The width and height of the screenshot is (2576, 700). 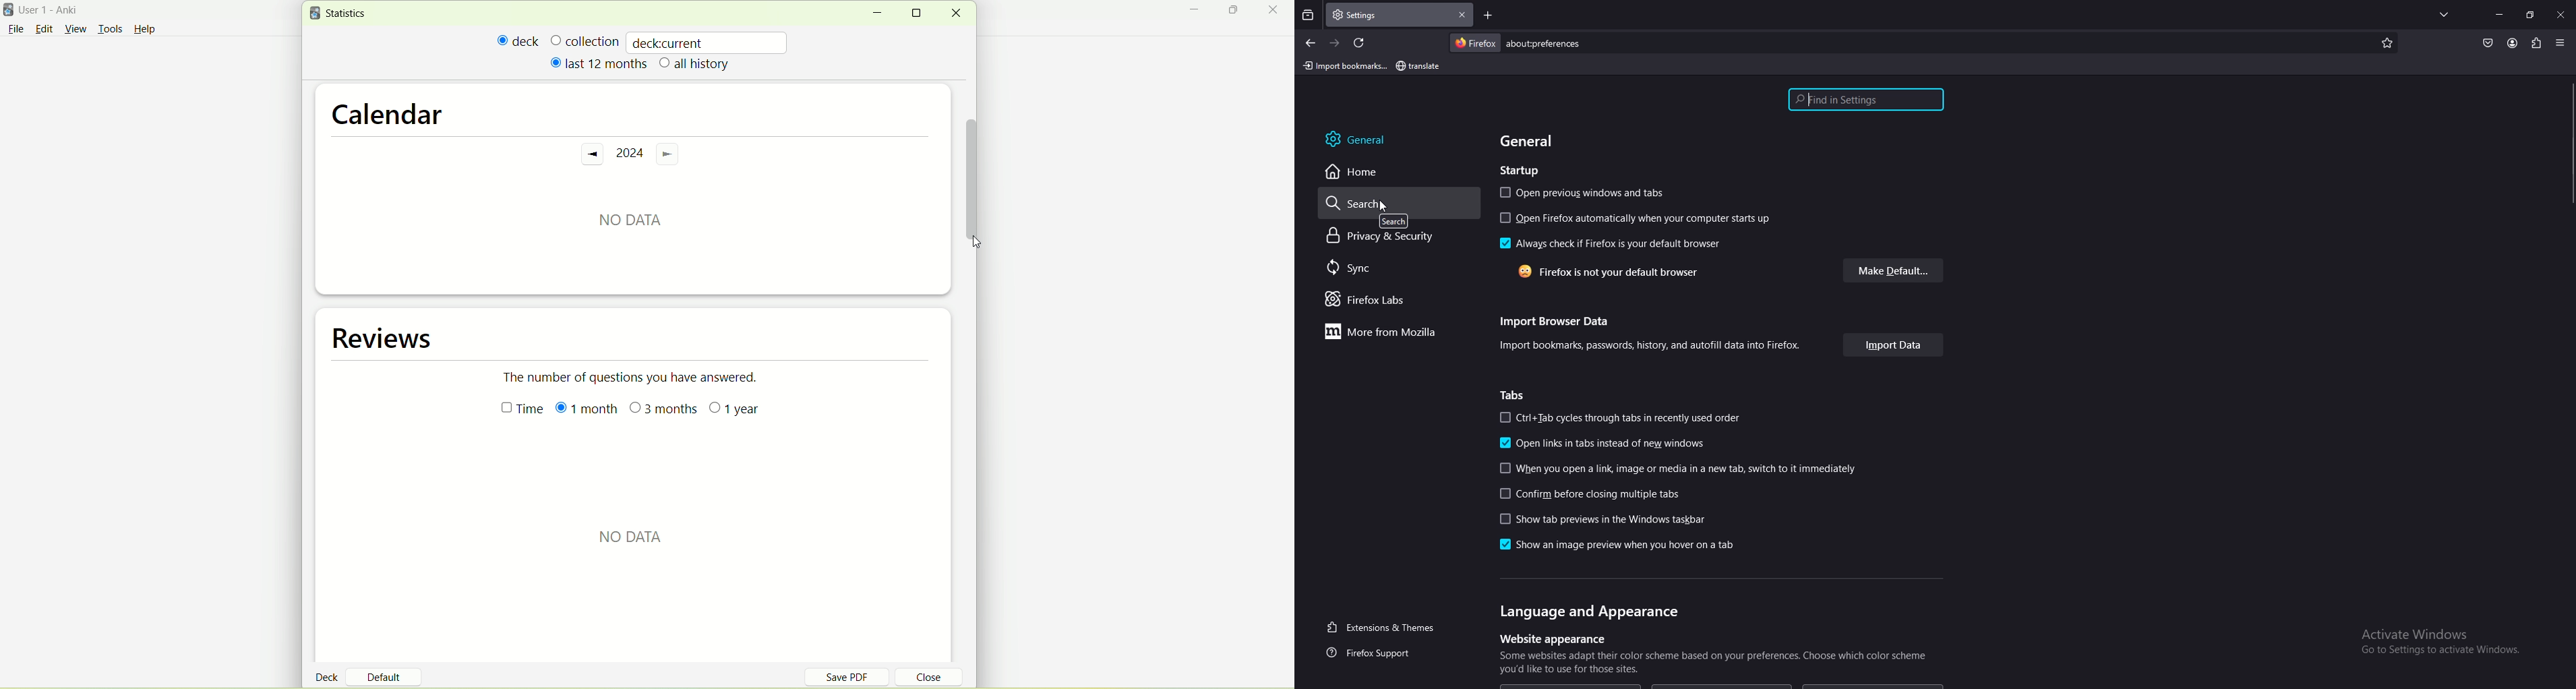 I want to click on close, so click(x=955, y=13).